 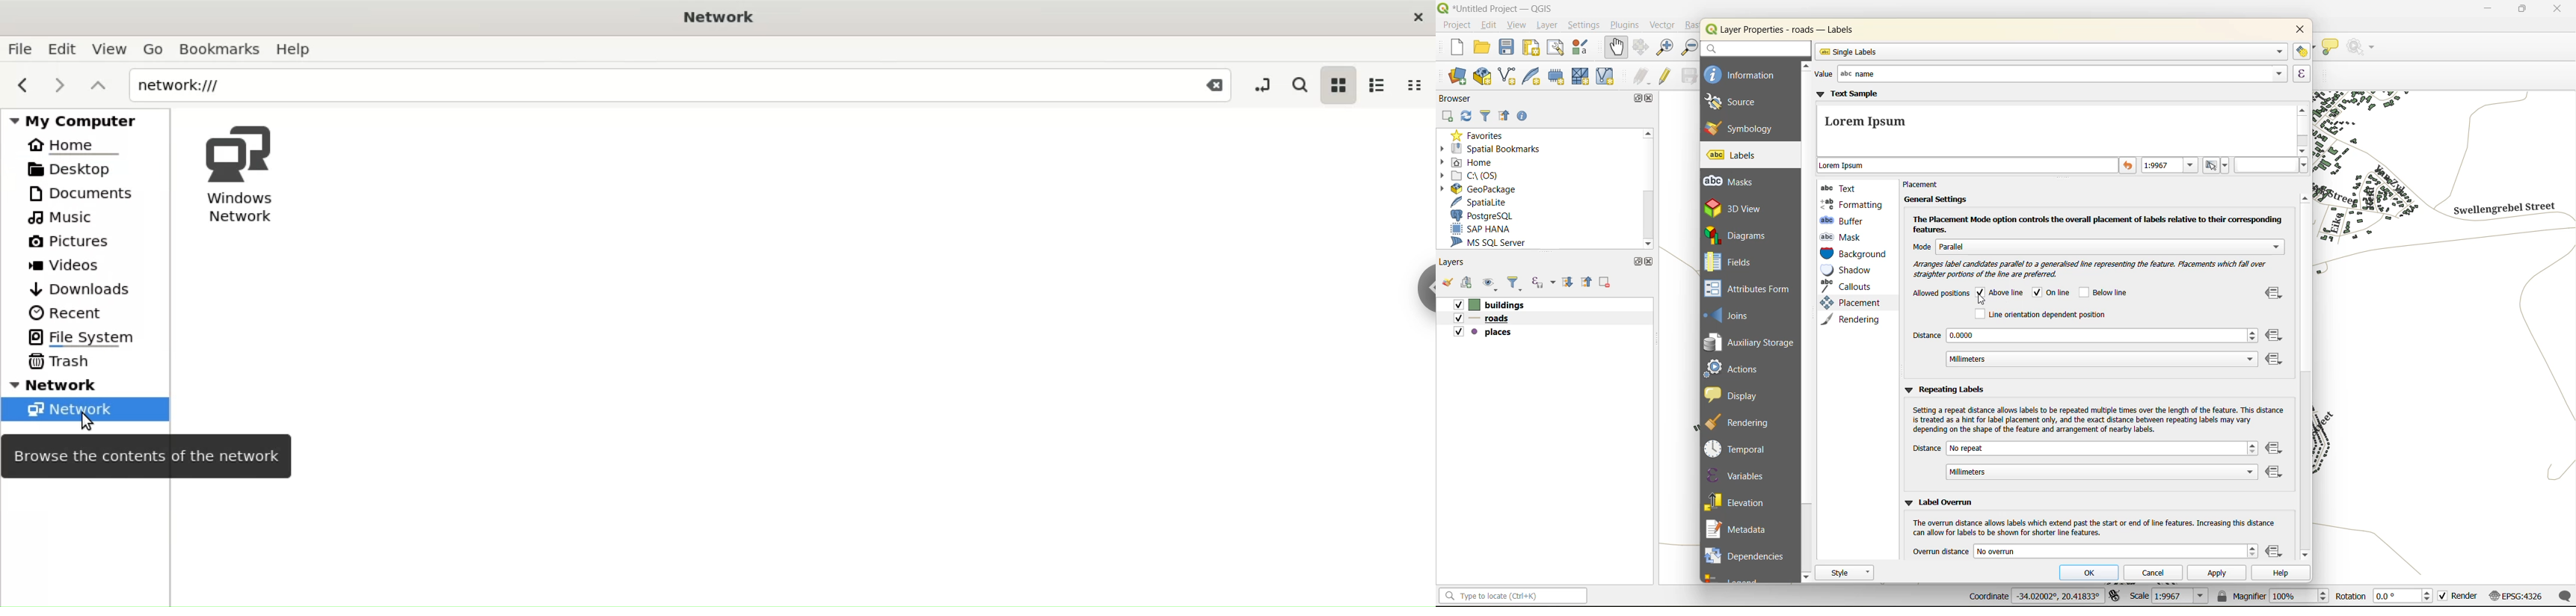 I want to click on close, so click(x=1651, y=99).